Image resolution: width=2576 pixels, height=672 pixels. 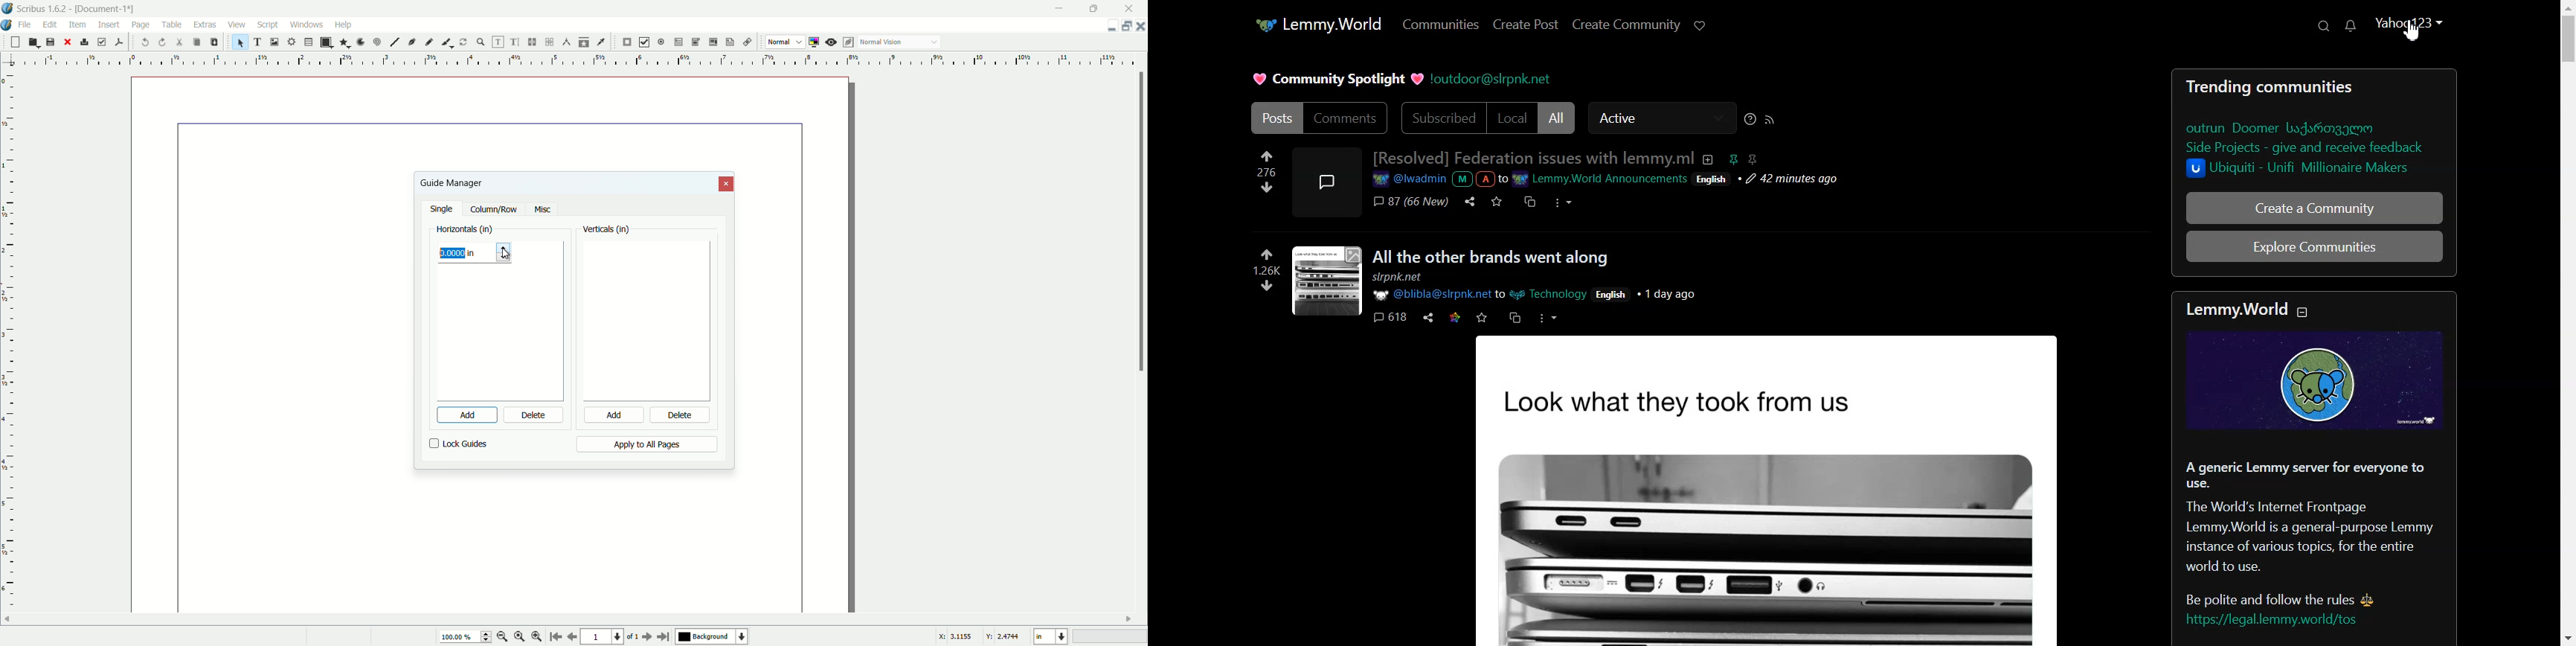 I want to click on dropdown, so click(x=934, y=43).